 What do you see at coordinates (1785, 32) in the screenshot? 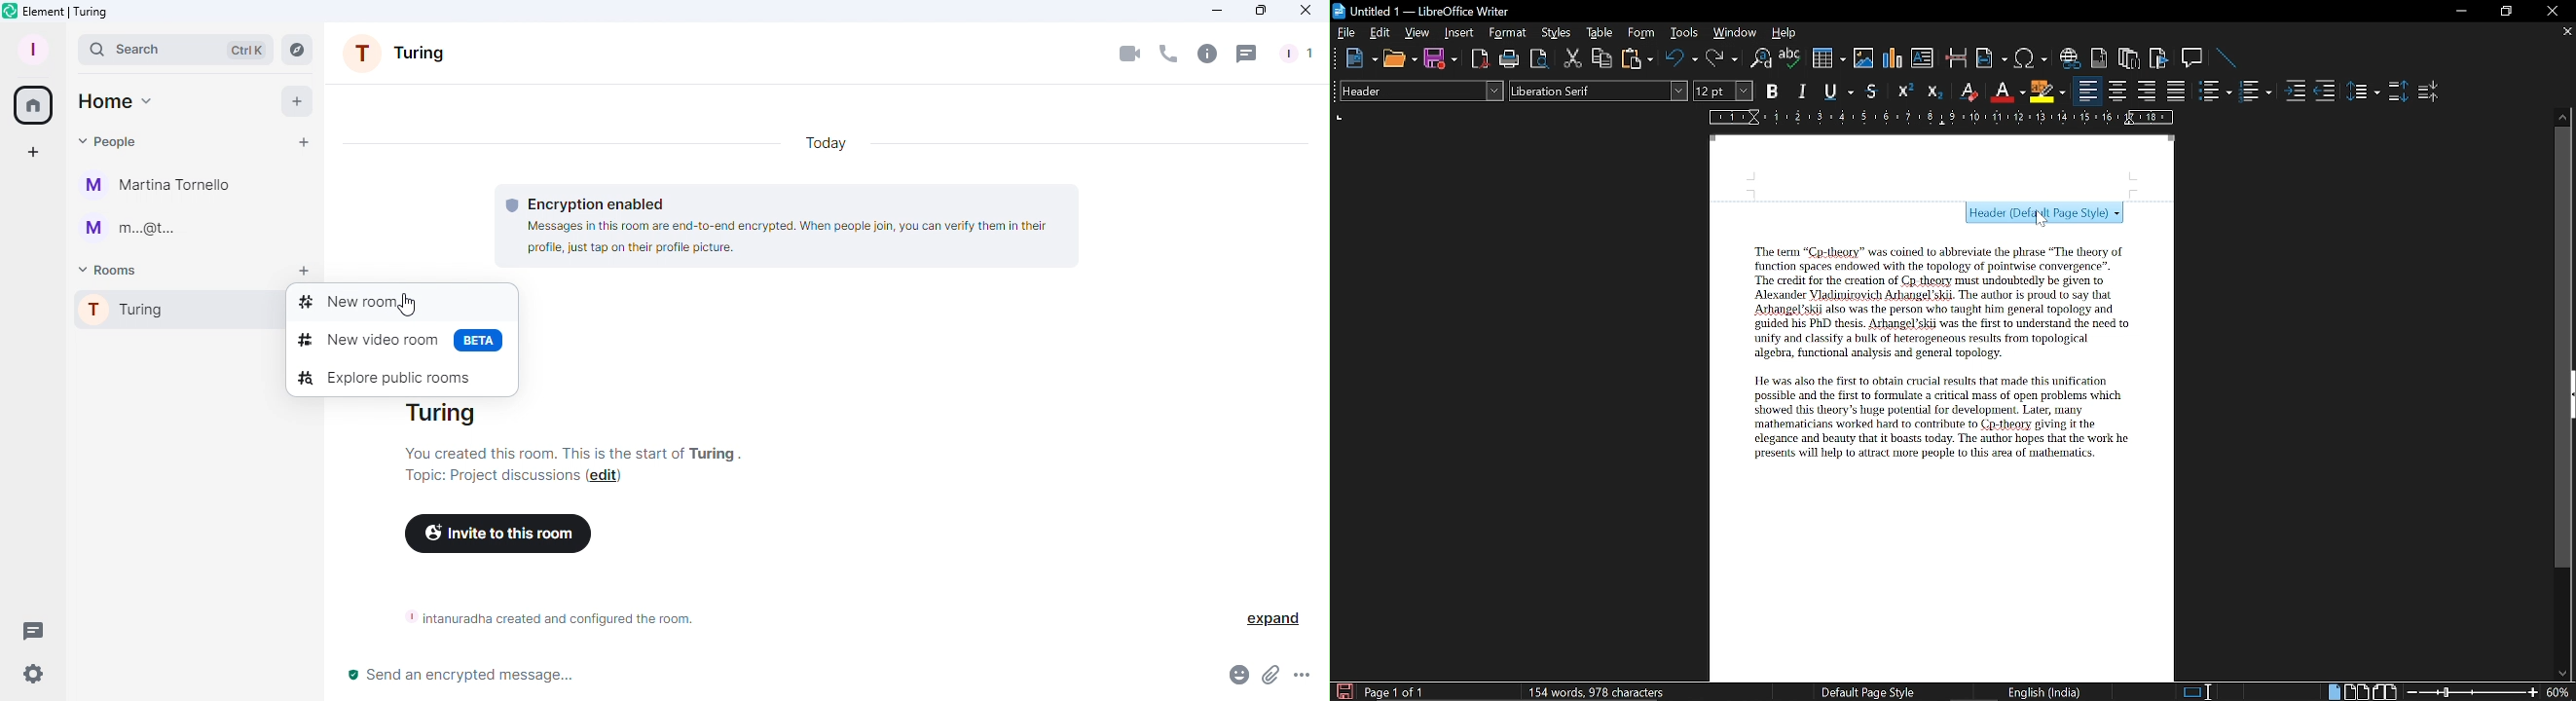
I see `HElp` at bounding box center [1785, 32].